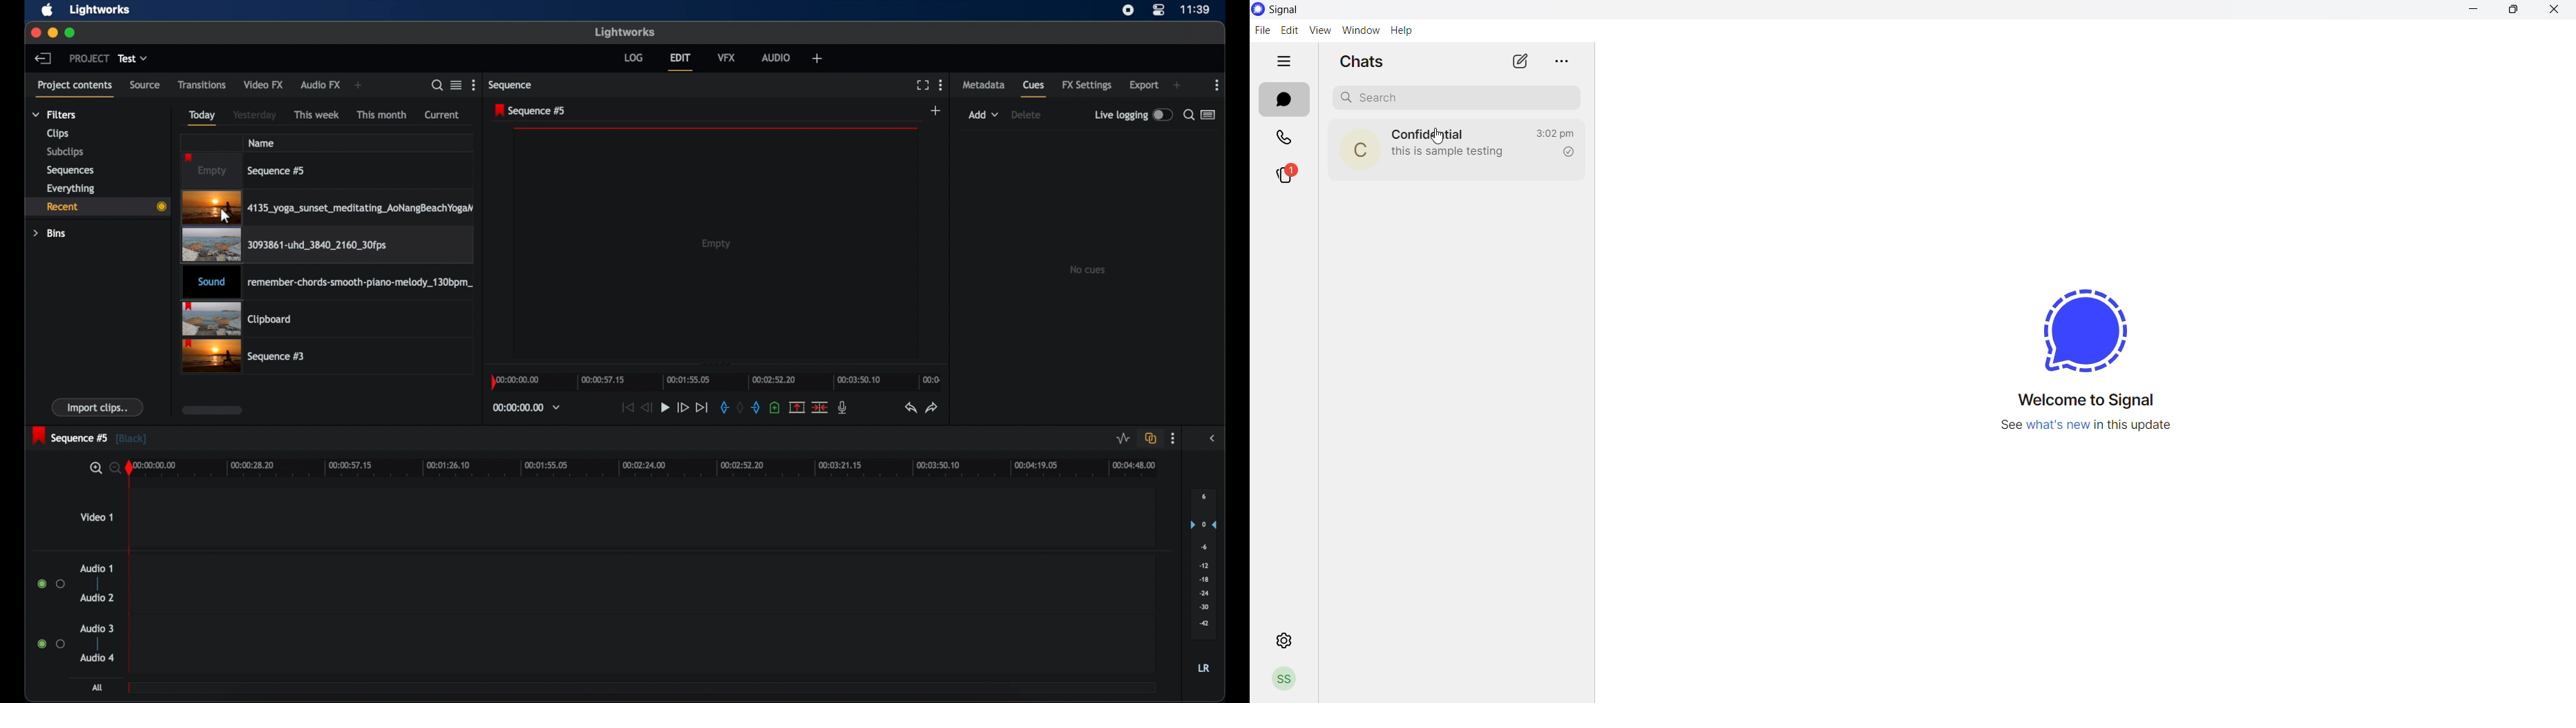 The width and height of the screenshot is (2576, 728). I want to click on transitions, so click(202, 84).